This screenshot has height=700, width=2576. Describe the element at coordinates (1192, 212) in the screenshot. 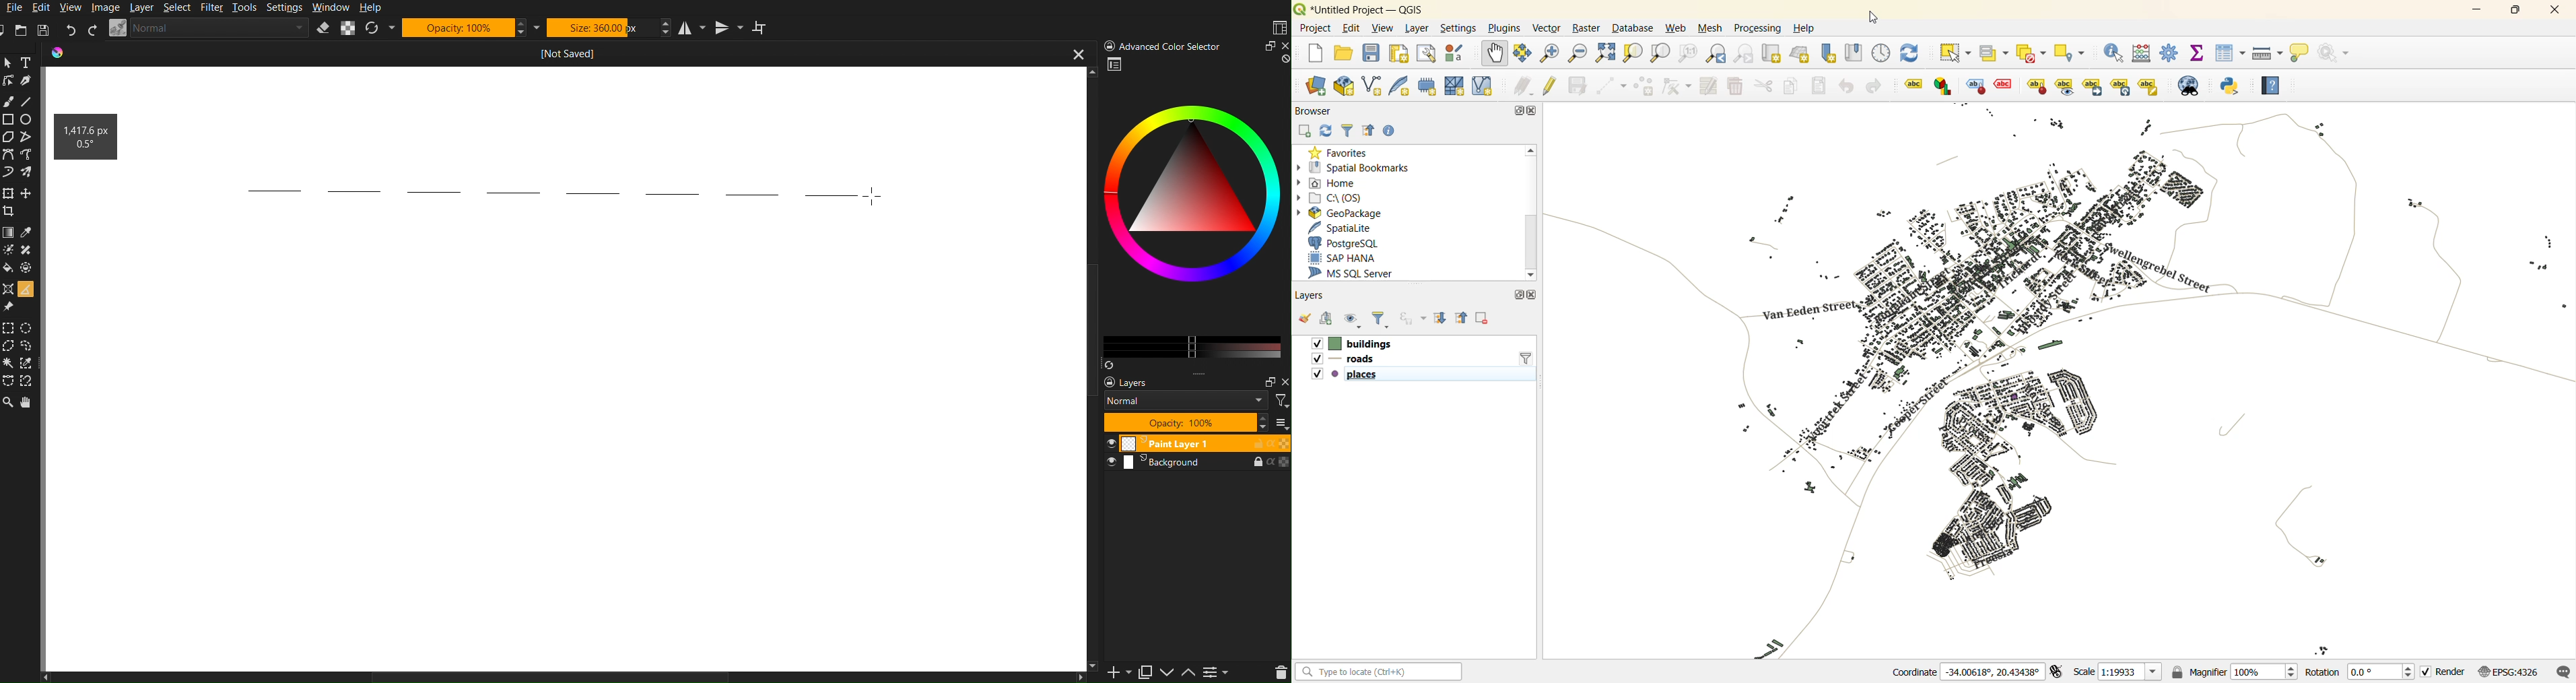

I see `Advanced Color Selector` at that location.